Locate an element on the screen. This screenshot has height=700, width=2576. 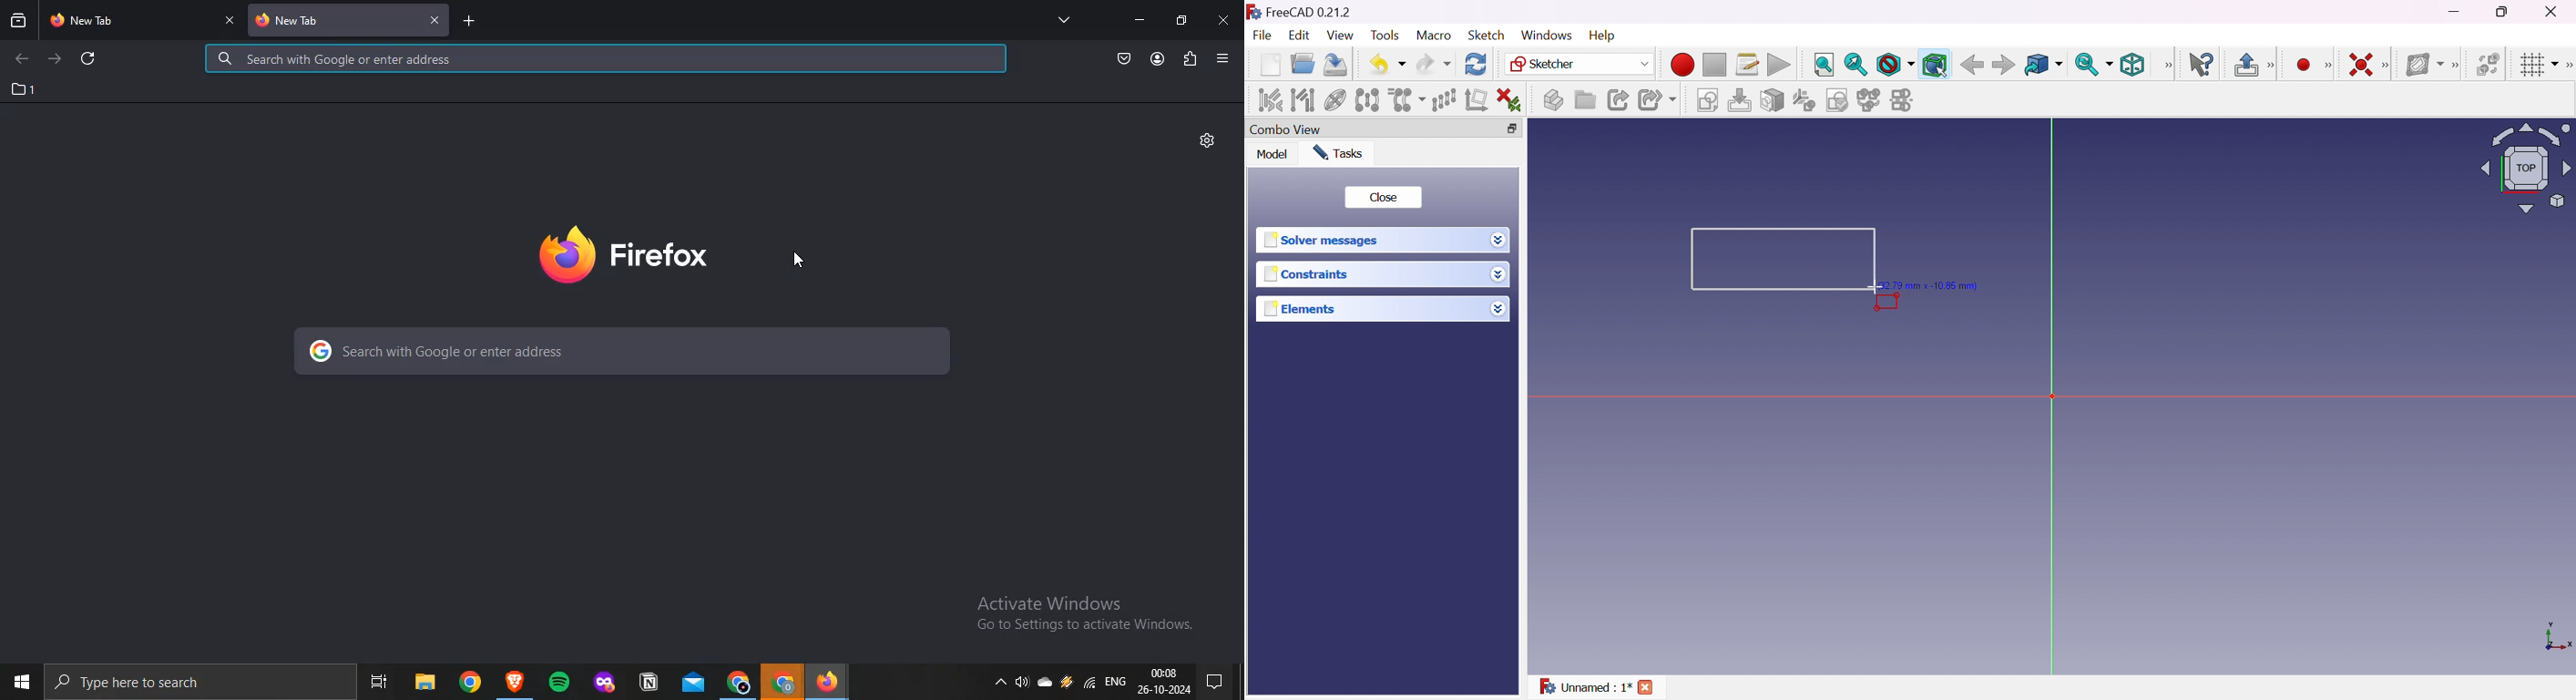
Redo is located at coordinates (1434, 65).